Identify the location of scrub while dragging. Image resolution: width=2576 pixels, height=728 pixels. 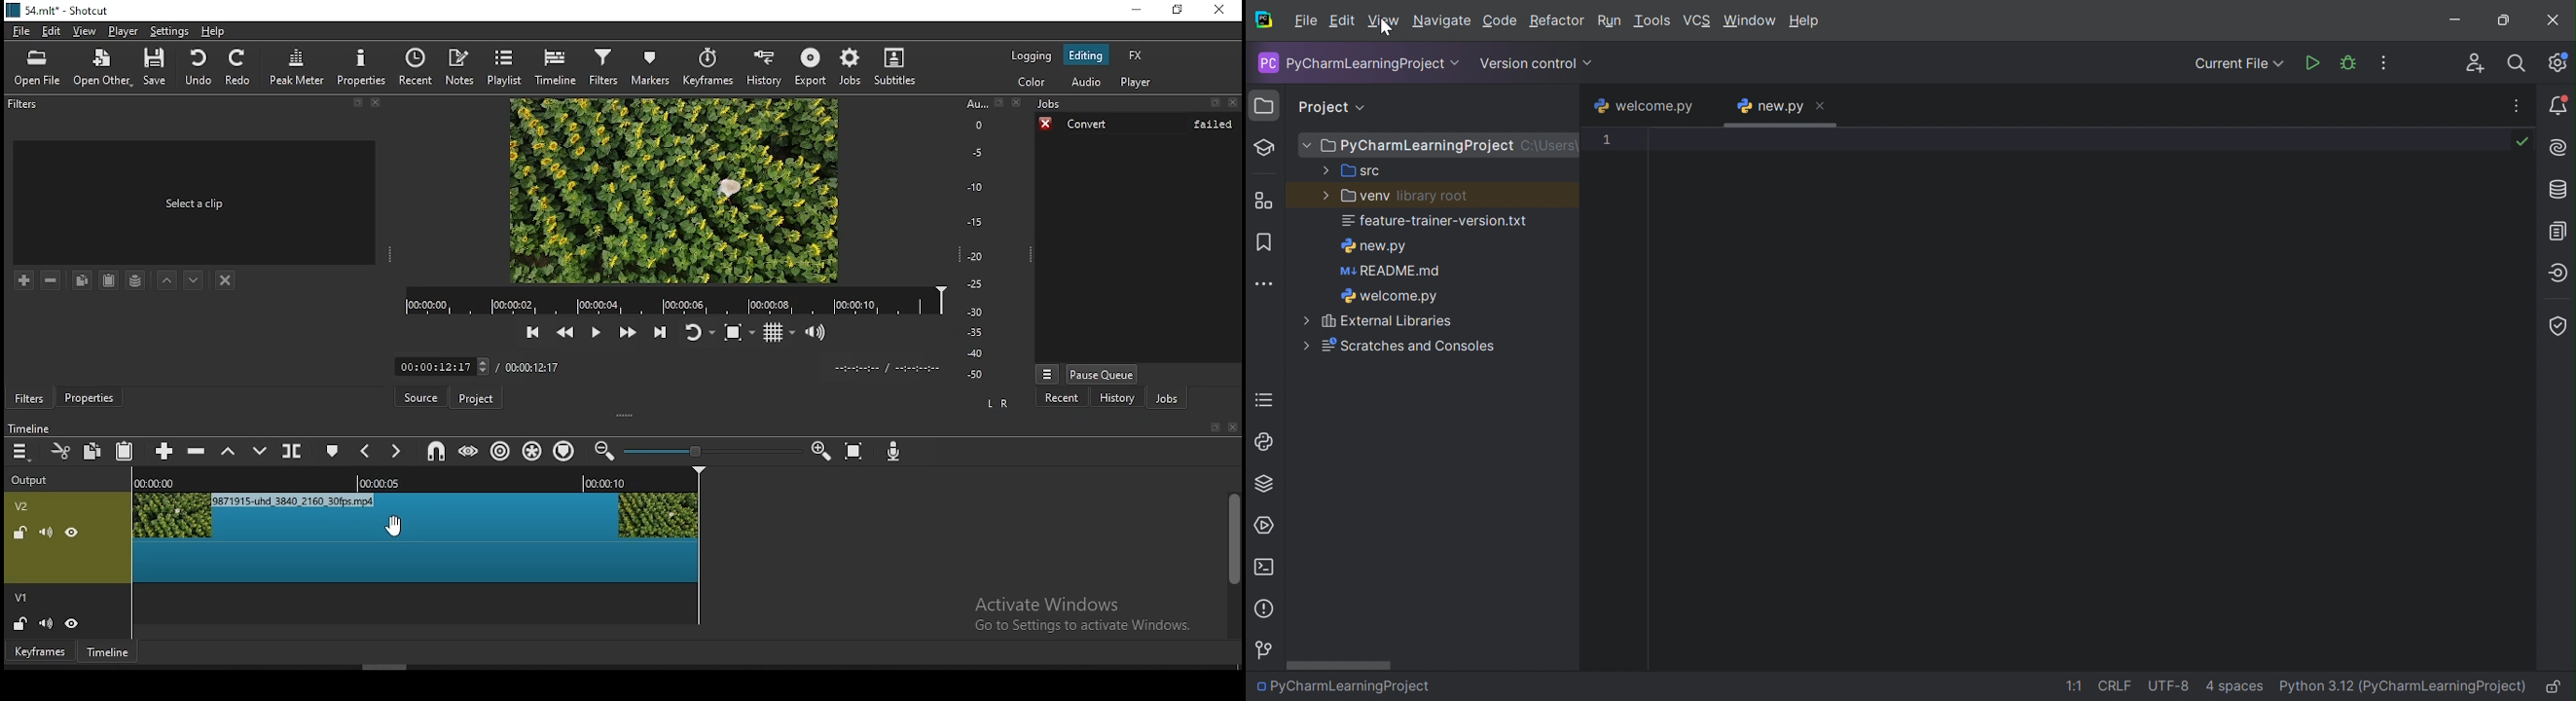
(470, 451).